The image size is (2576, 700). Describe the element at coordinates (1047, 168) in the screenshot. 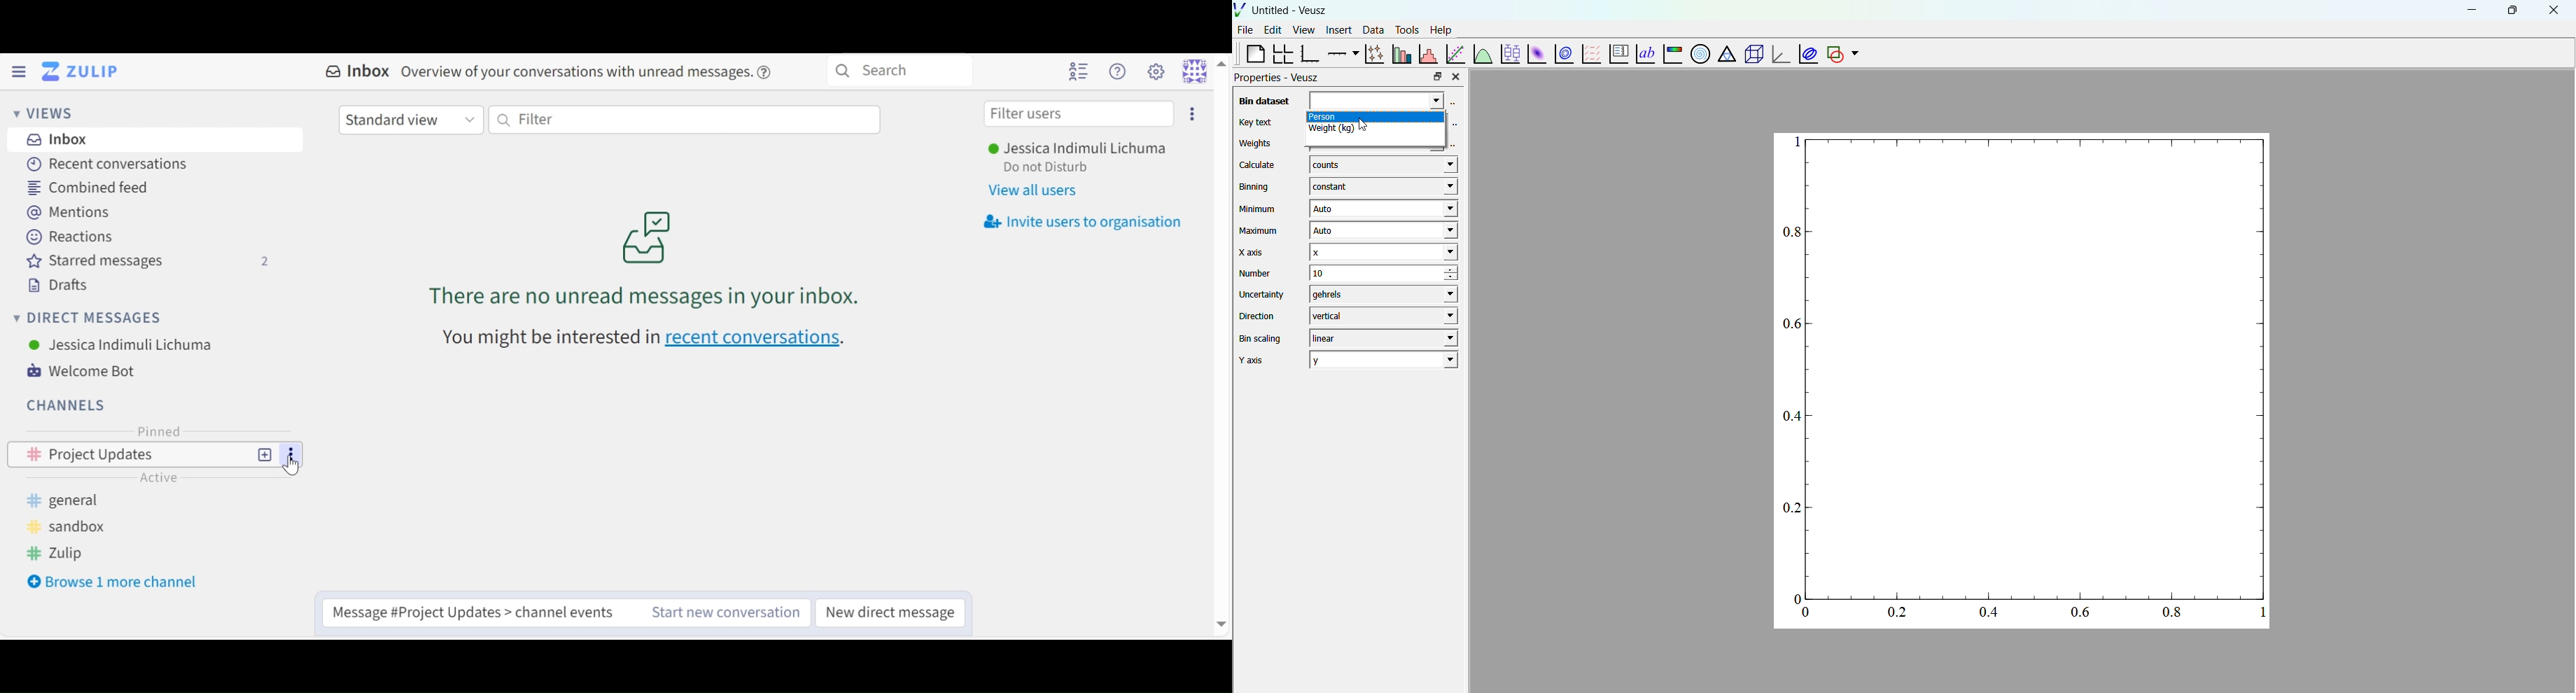

I see `Status` at that location.